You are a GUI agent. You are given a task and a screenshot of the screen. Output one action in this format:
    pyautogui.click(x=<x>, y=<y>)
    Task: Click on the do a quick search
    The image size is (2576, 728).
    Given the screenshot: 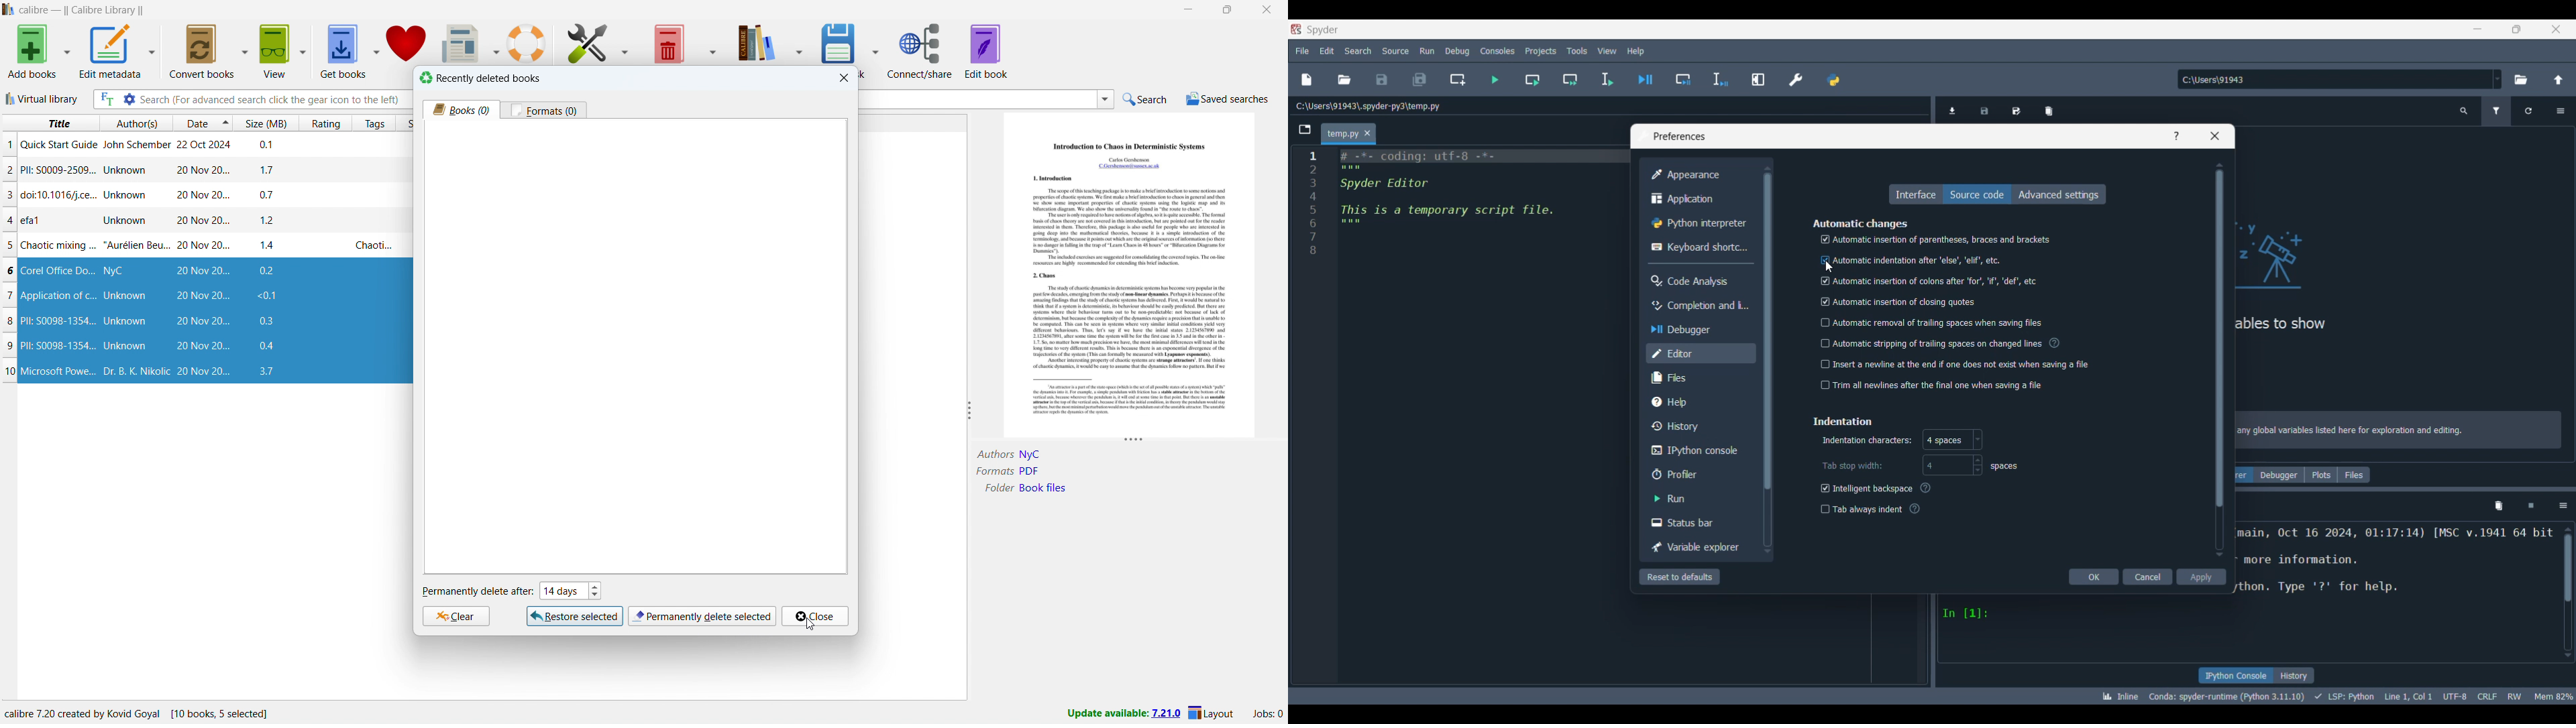 What is the action you would take?
    pyautogui.click(x=1146, y=100)
    